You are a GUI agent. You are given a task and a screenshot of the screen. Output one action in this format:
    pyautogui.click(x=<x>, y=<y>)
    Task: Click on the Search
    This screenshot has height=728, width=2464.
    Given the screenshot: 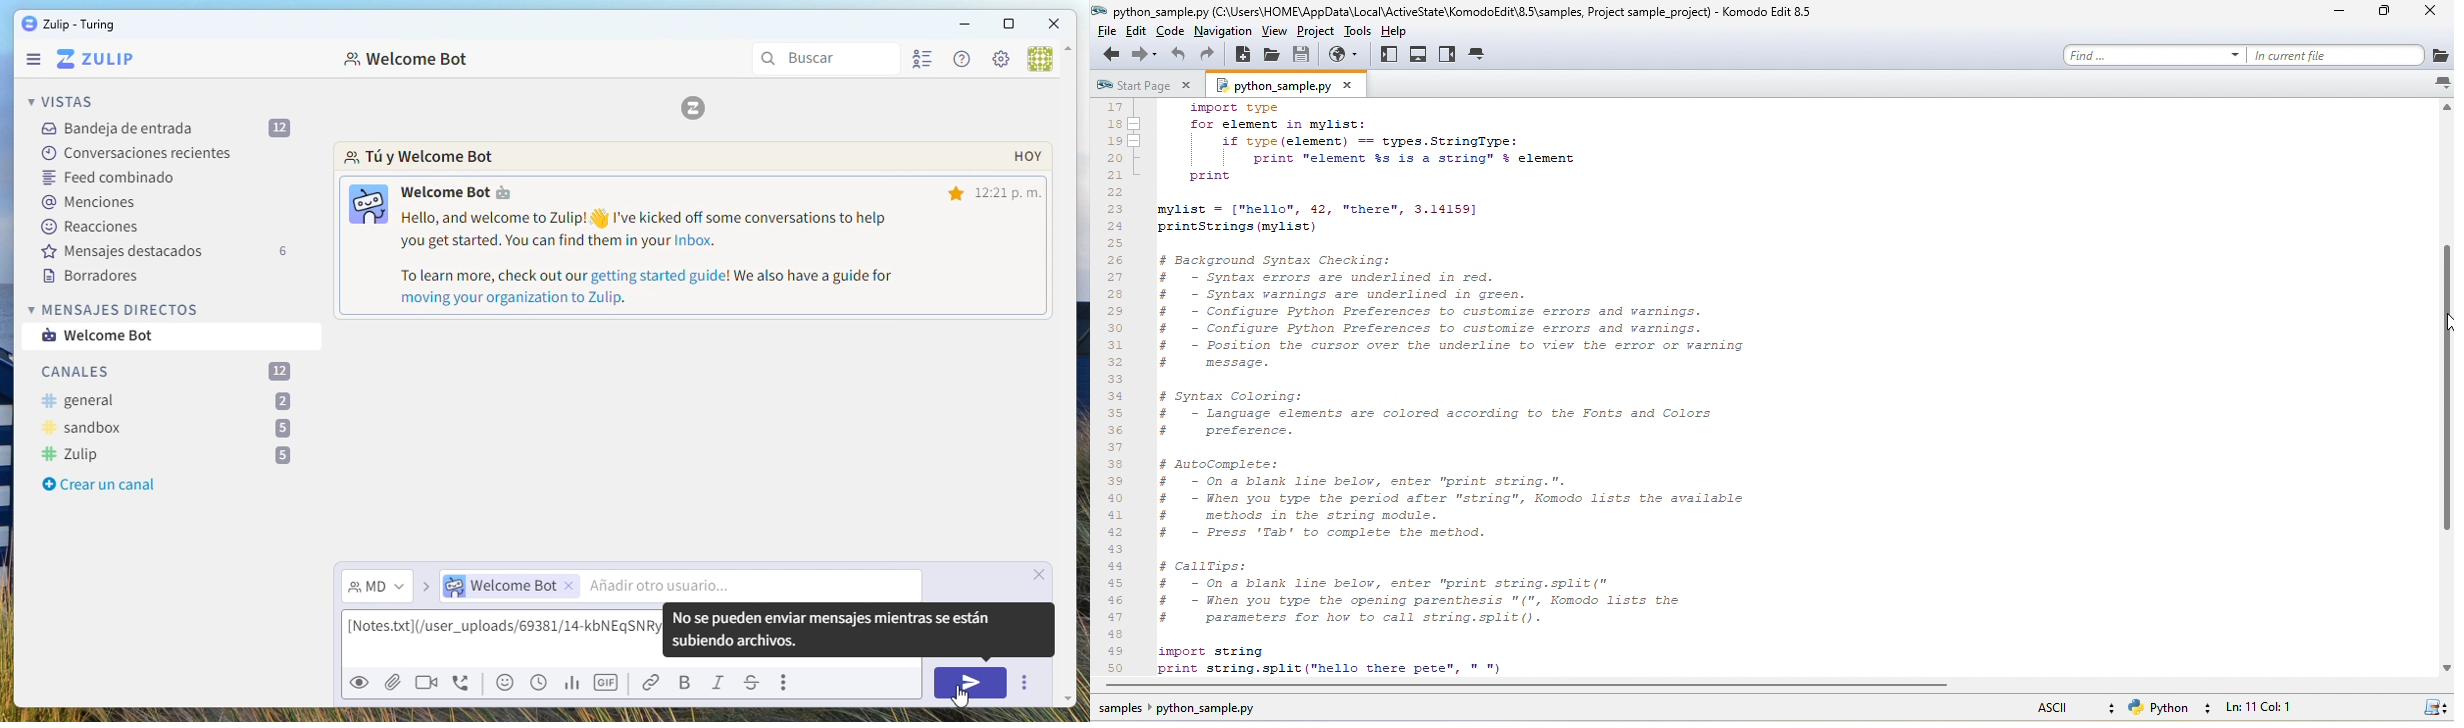 What is the action you would take?
    pyautogui.click(x=828, y=59)
    